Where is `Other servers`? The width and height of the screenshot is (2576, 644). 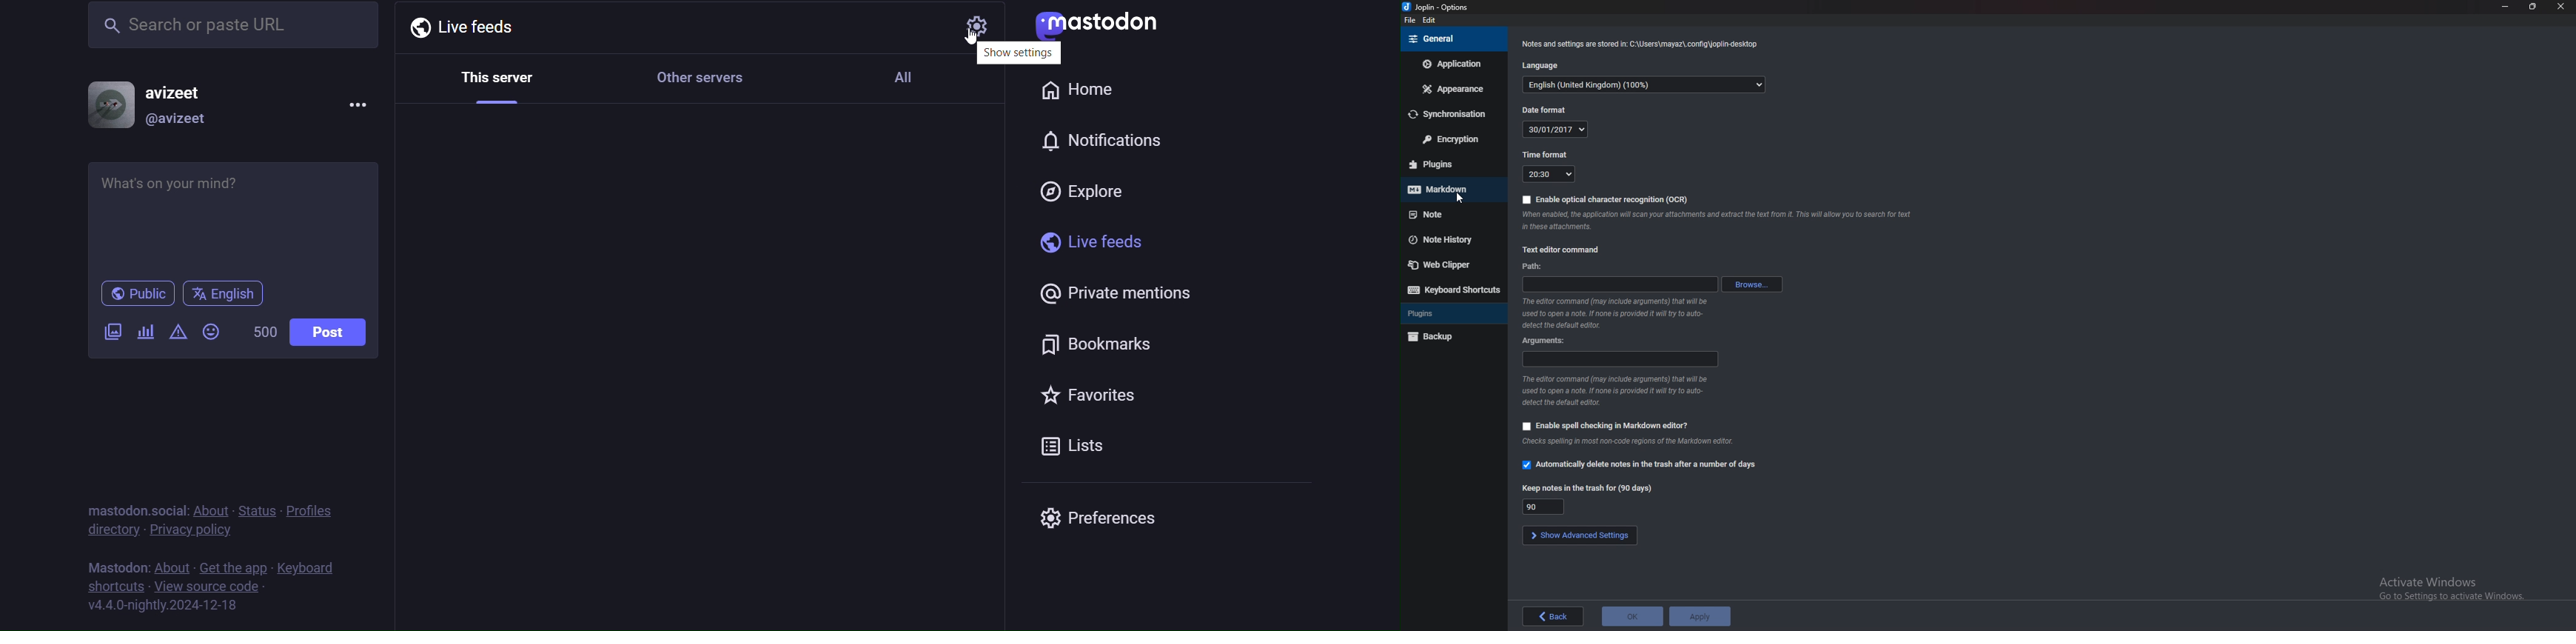 Other servers is located at coordinates (693, 76).